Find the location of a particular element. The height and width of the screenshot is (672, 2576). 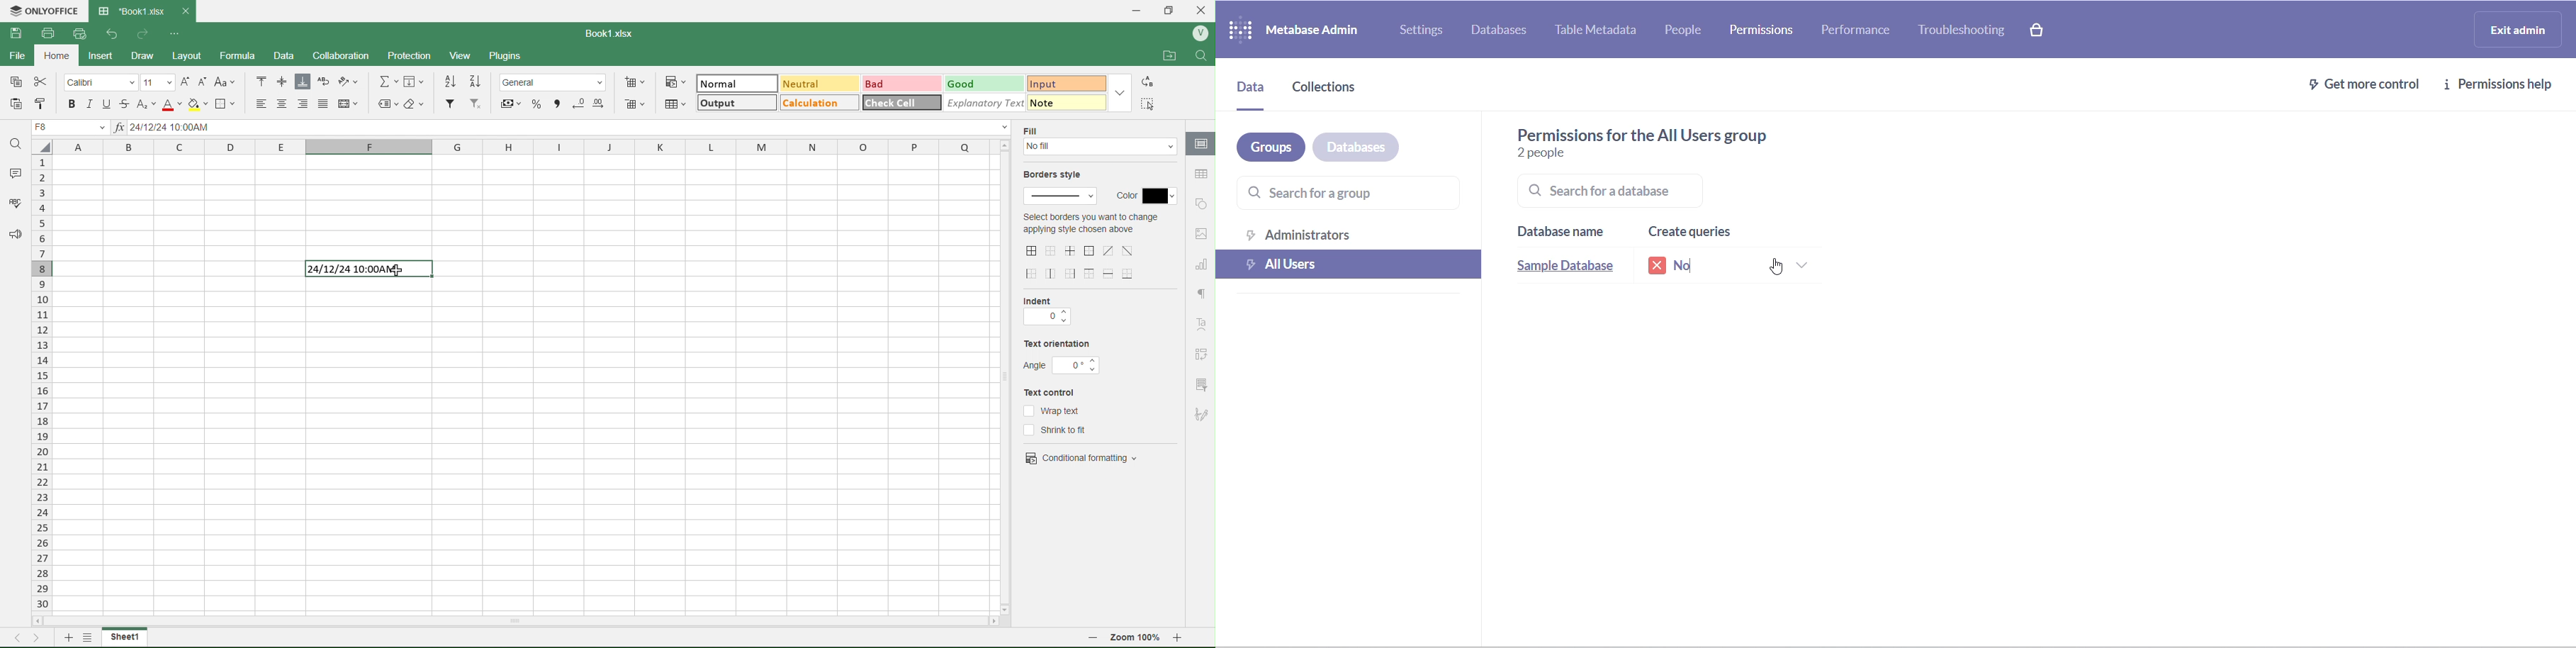

databases is located at coordinates (1366, 146).